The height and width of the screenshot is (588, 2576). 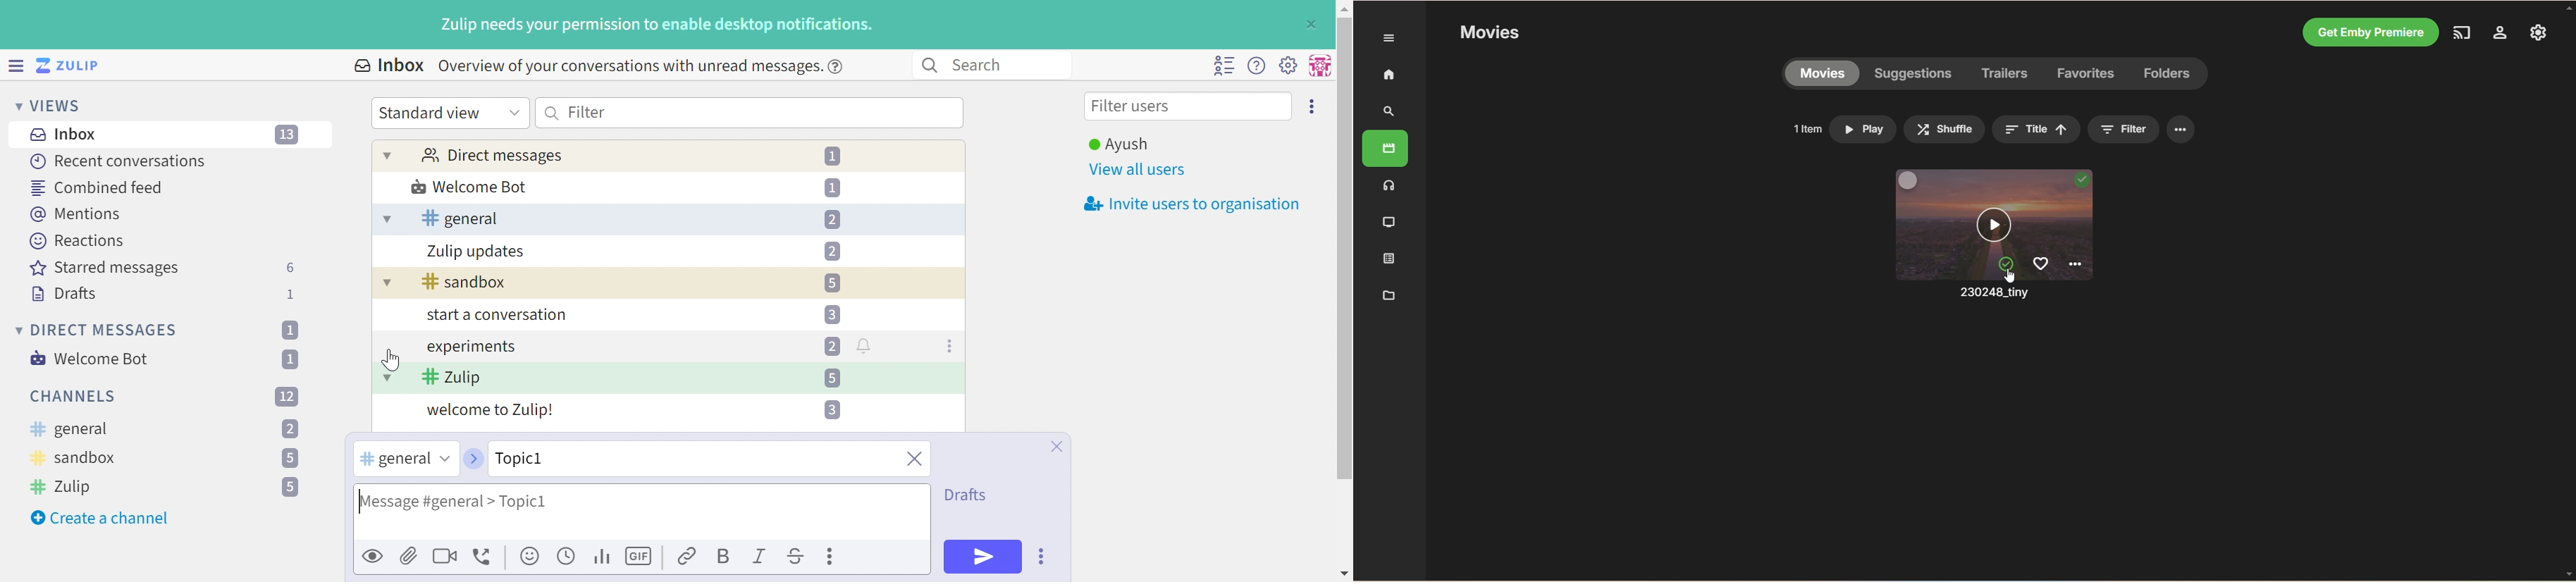 I want to click on Create a channel, so click(x=102, y=518).